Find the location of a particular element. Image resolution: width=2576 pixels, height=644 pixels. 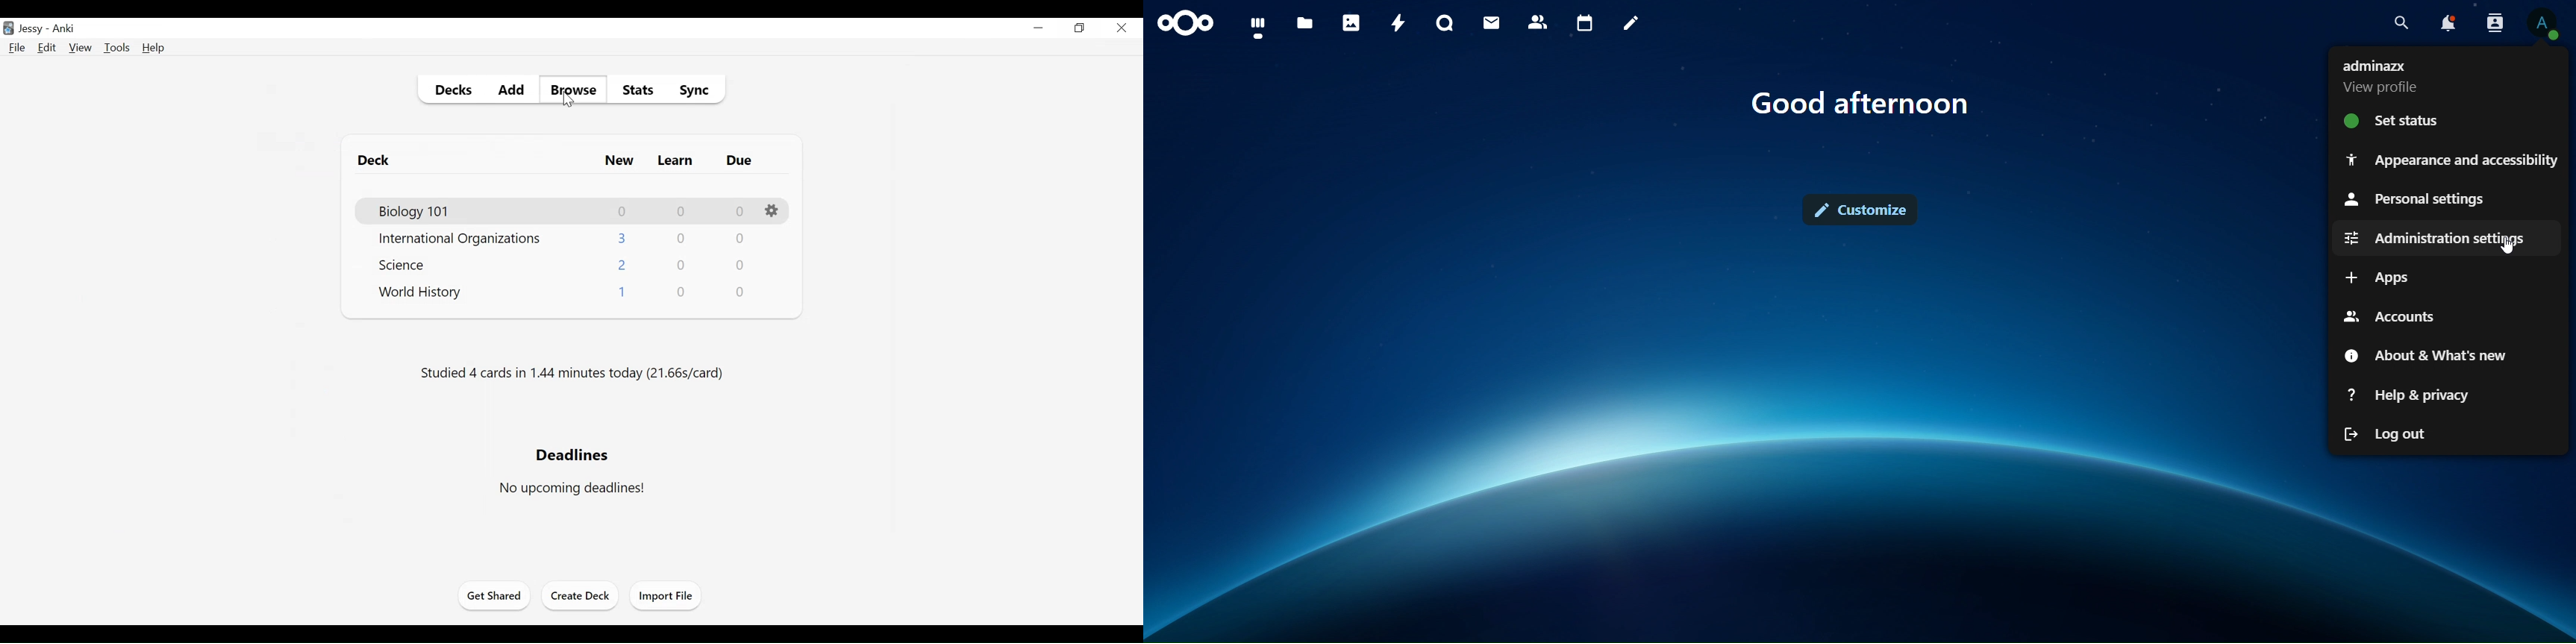

Deck Name is located at coordinates (377, 162).